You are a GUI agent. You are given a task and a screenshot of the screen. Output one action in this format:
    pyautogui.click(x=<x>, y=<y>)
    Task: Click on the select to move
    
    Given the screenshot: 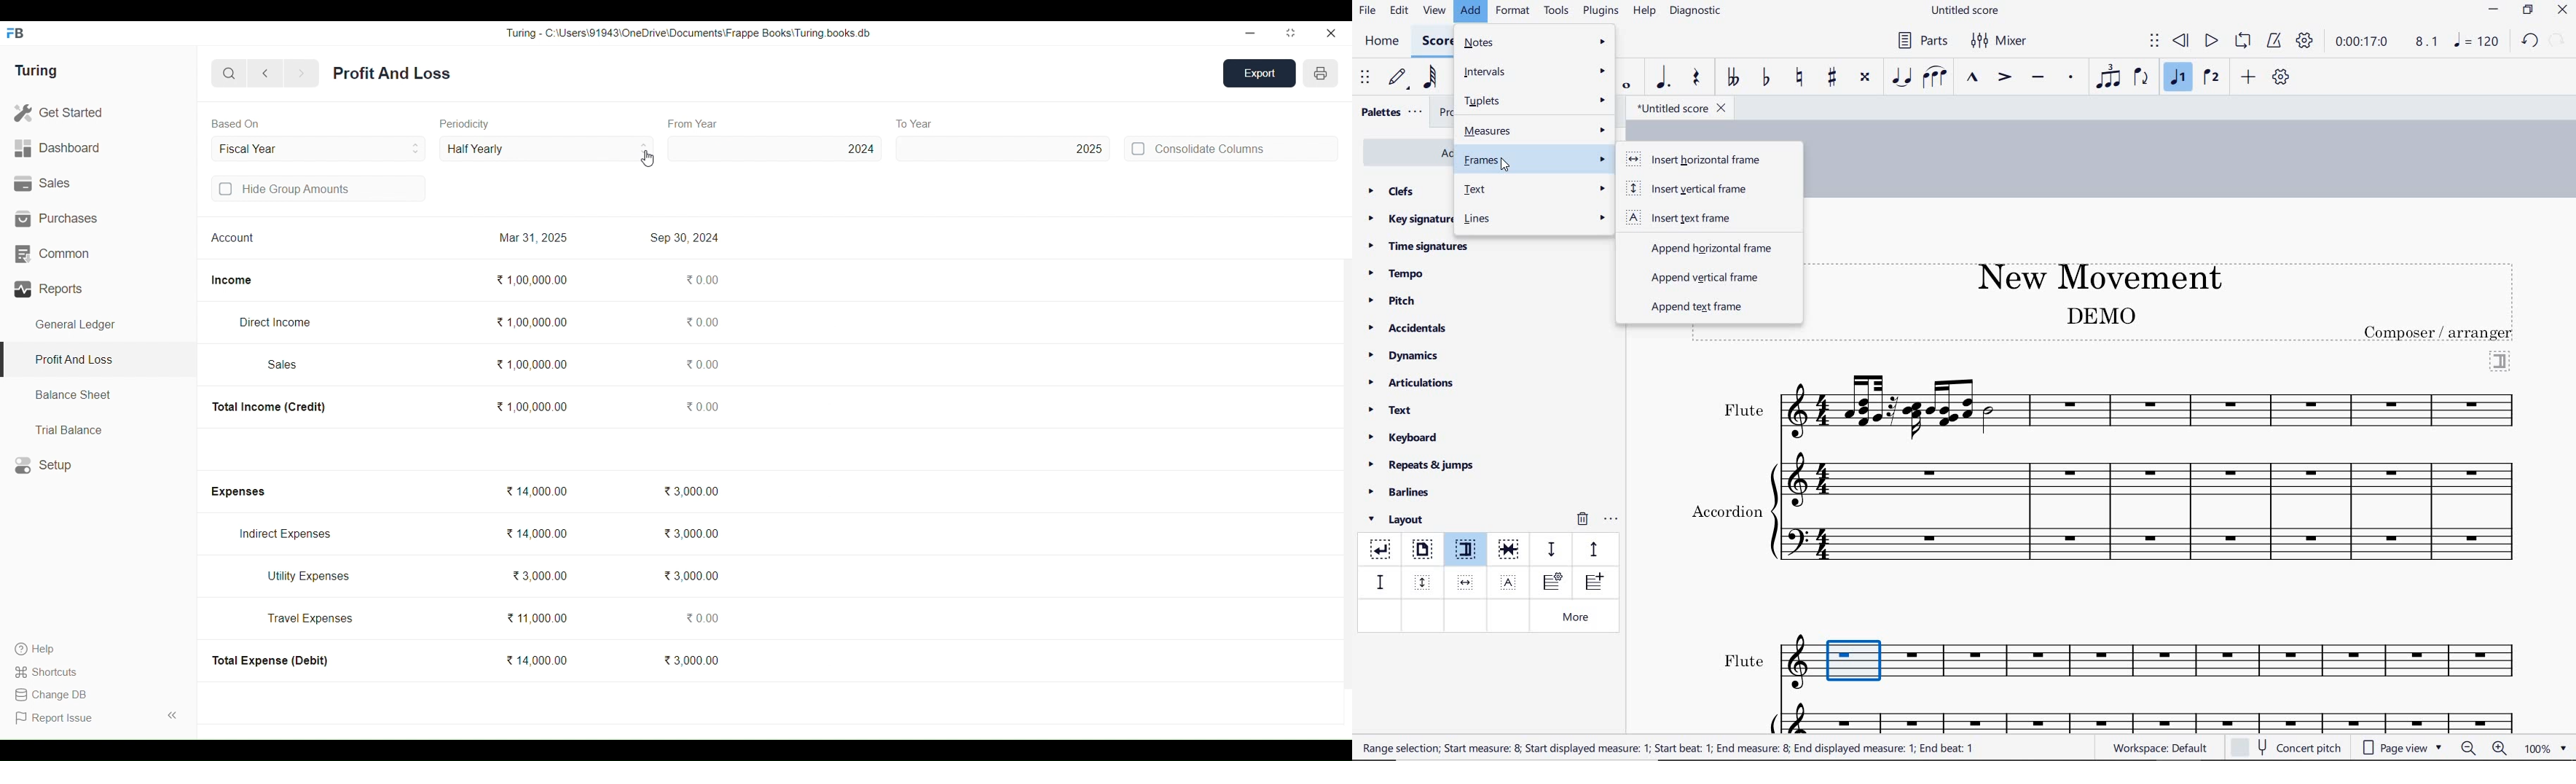 What is the action you would take?
    pyautogui.click(x=1367, y=78)
    